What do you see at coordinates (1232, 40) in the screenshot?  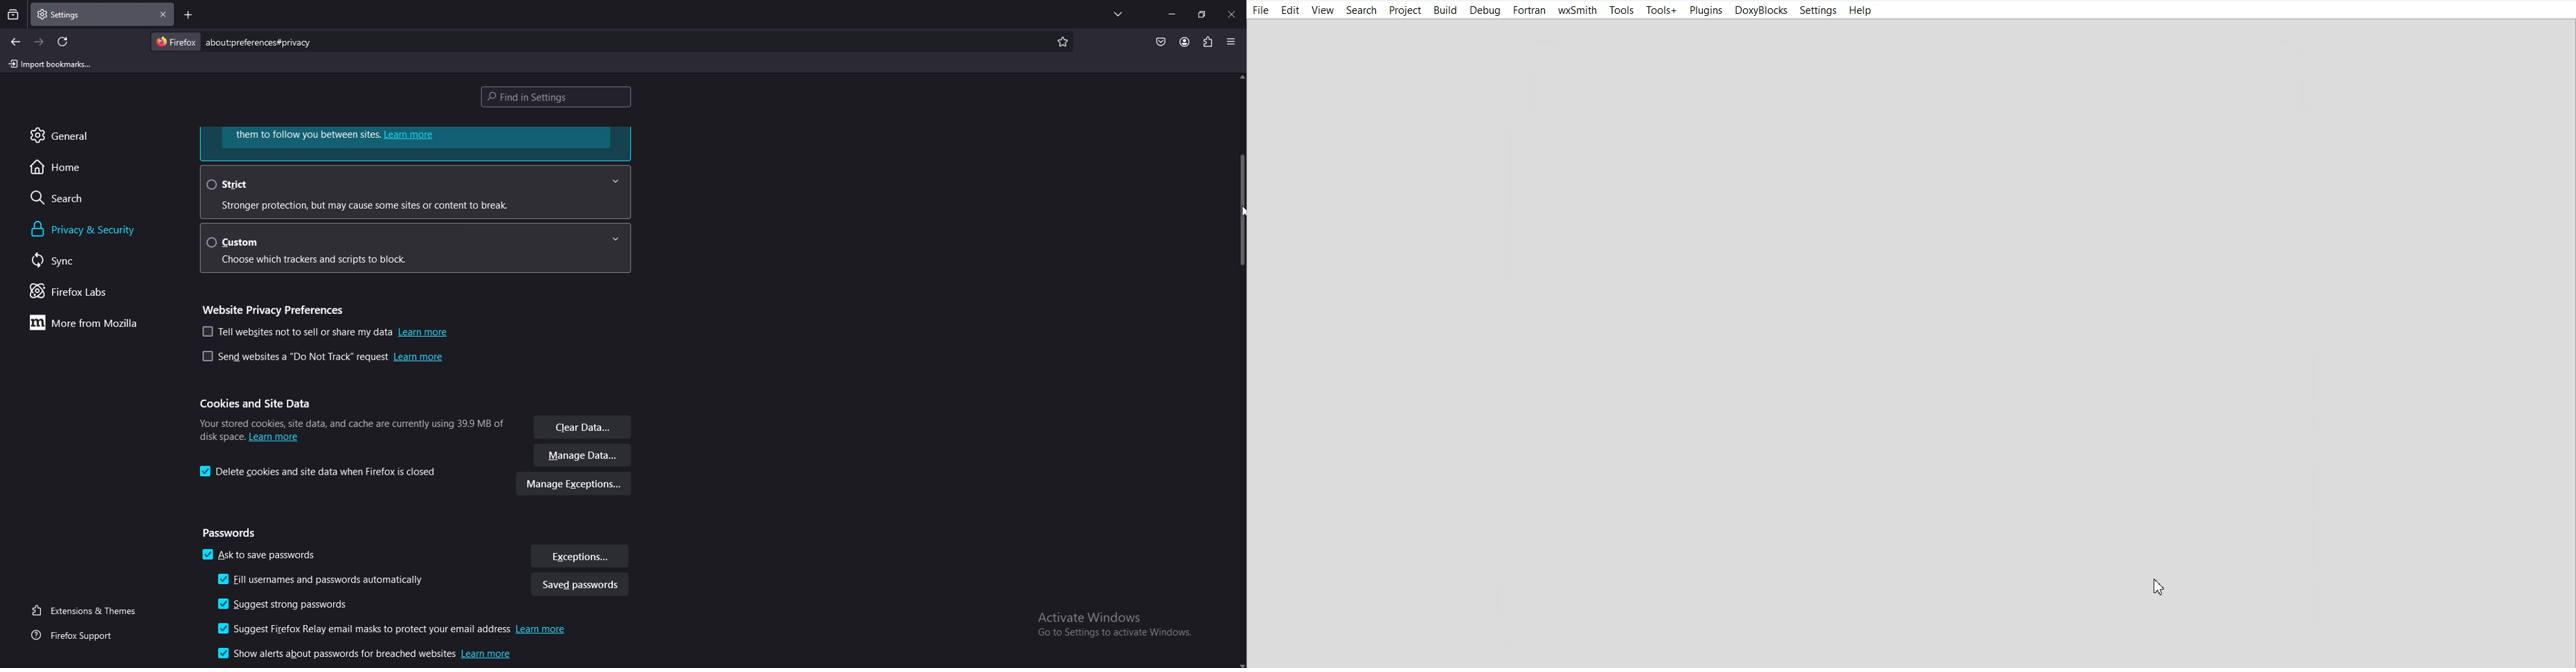 I see `application menu` at bounding box center [1232, 40].